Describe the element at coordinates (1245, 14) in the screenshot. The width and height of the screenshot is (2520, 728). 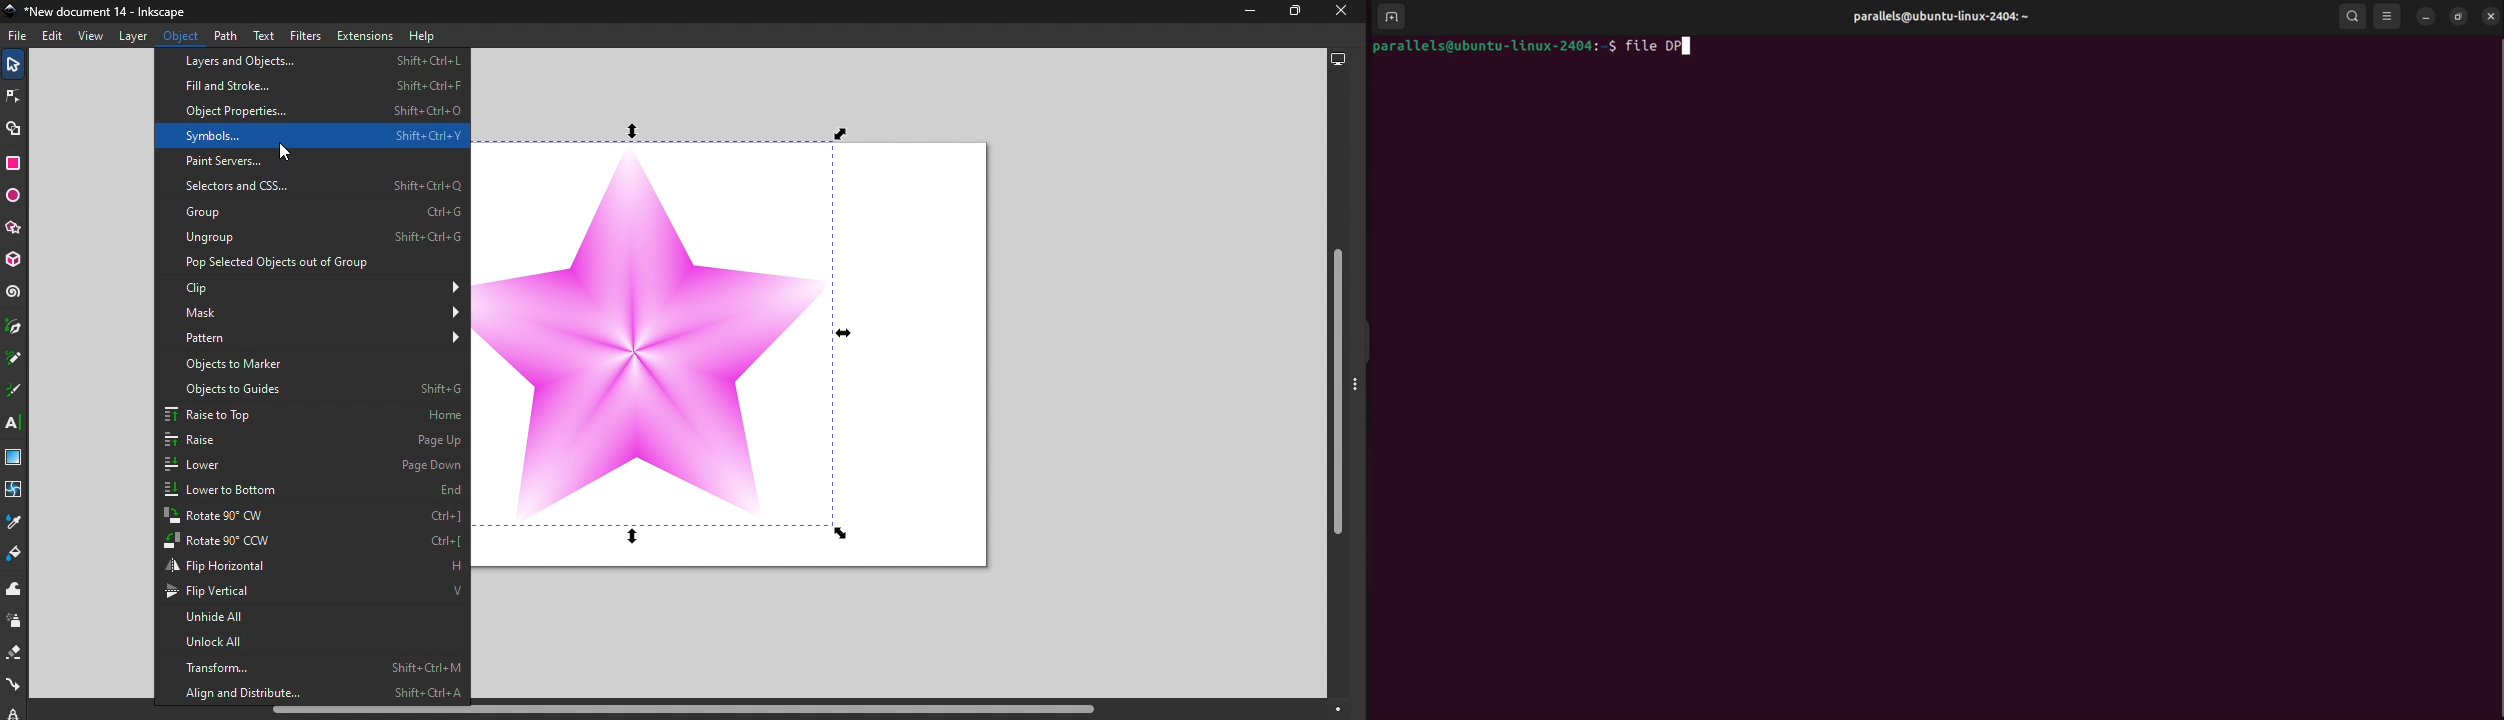
I see `Minimize` at that location.